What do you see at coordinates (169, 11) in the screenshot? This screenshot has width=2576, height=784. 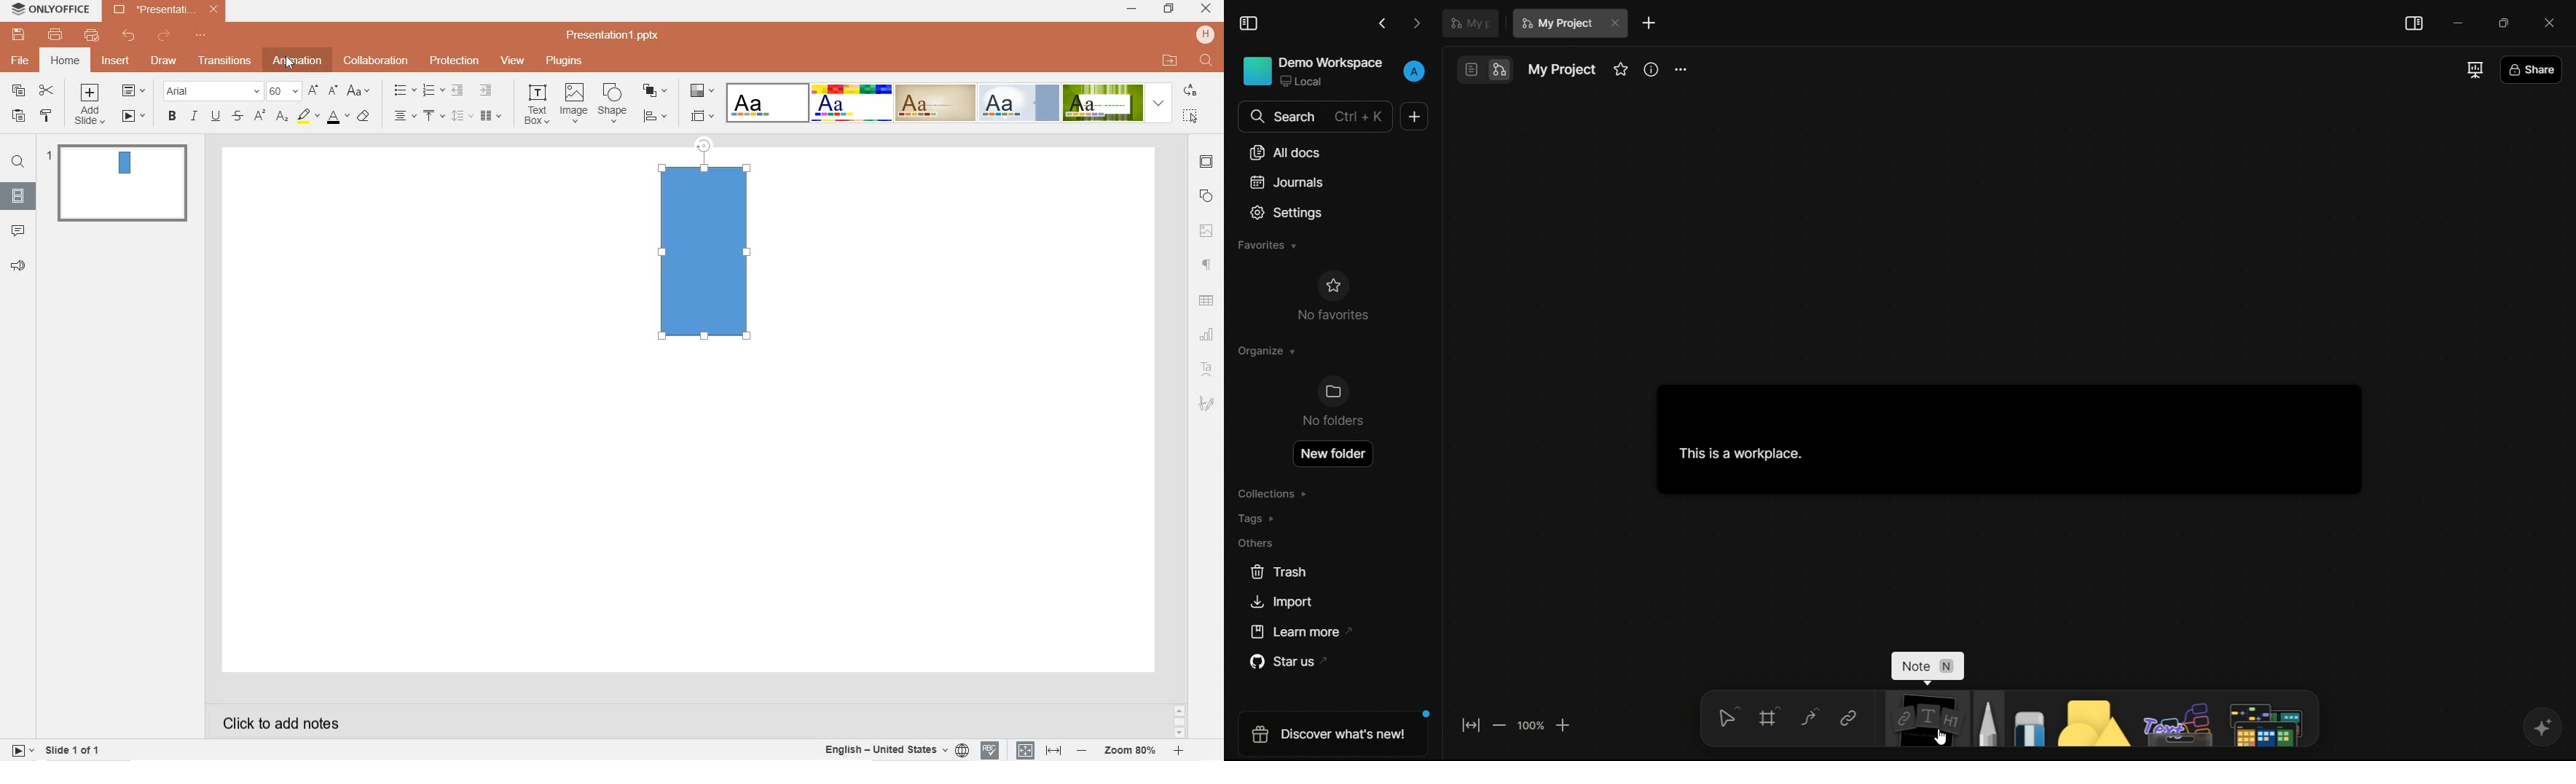 I see `*Presentation1.pptx` at bounding box center [169, 11].